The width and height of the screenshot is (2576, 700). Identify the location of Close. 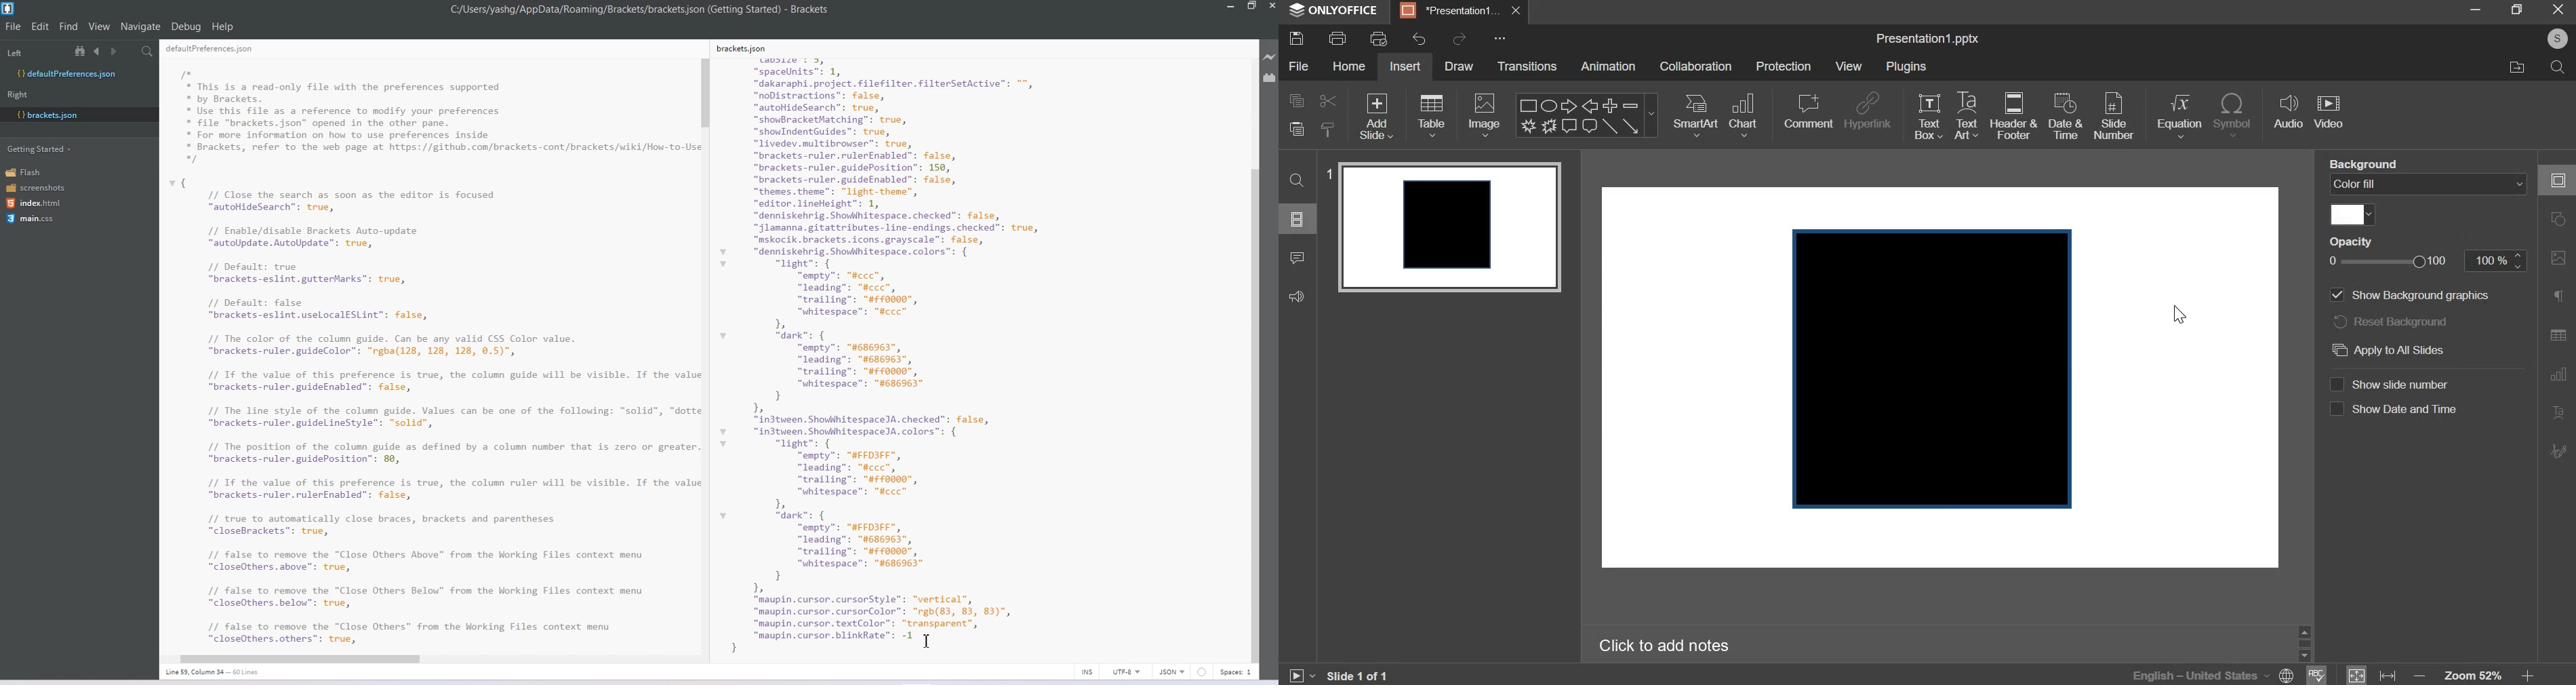
(1271, 7).